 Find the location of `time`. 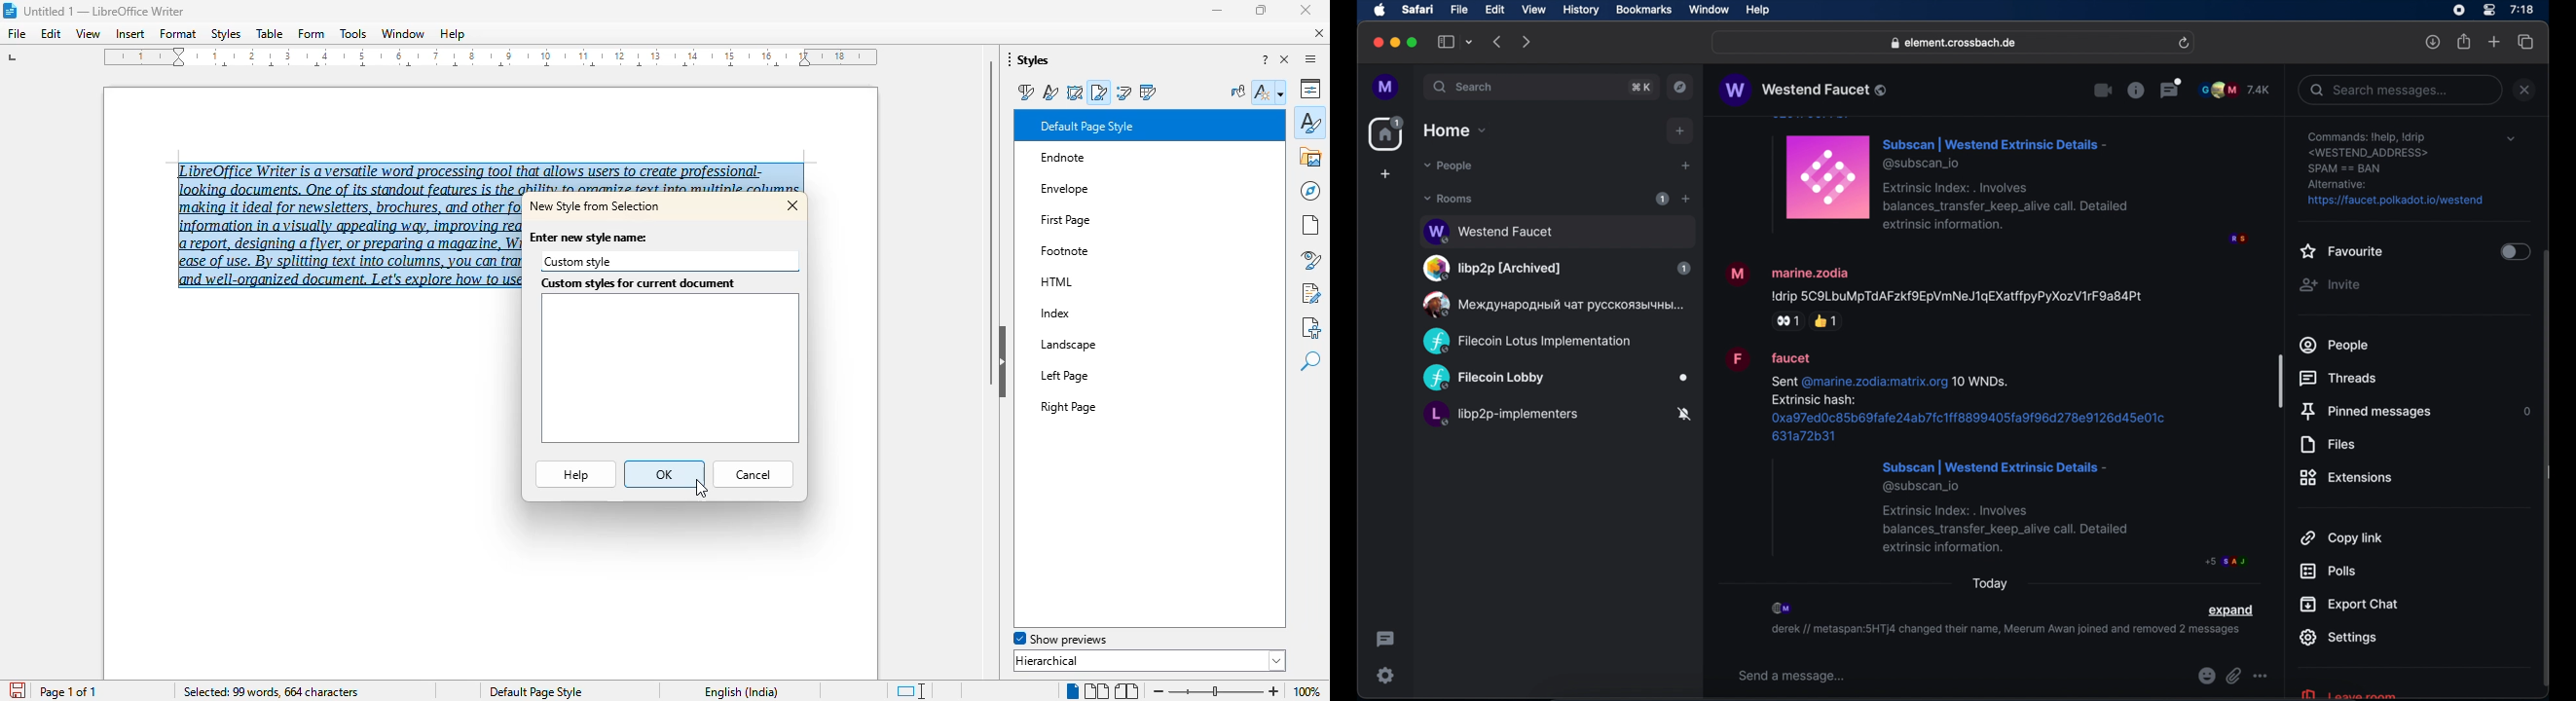

time is located at coordinates (2521, 9).